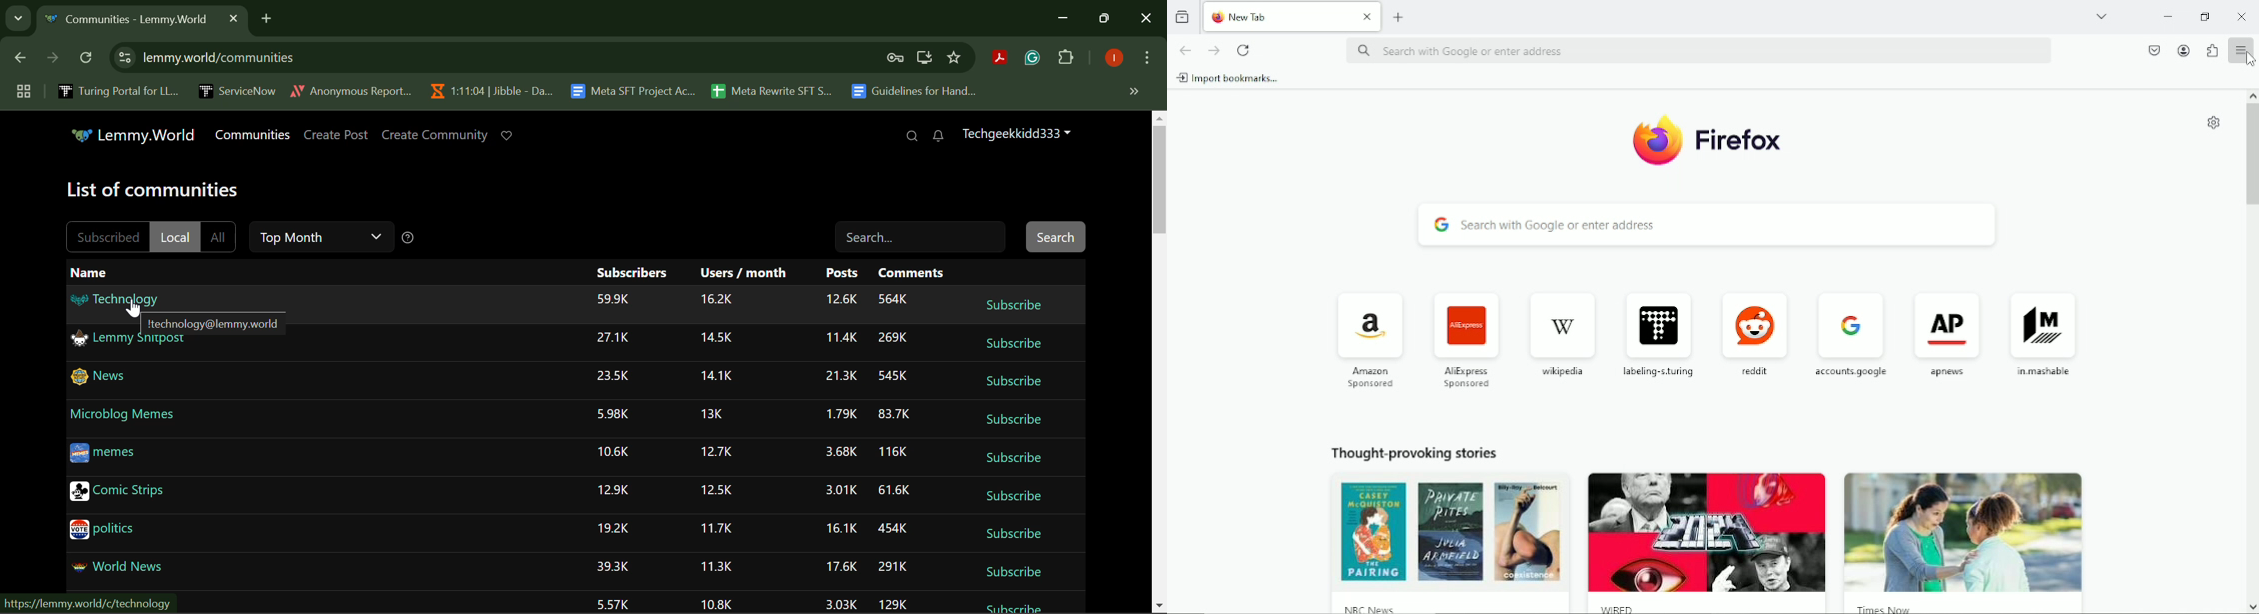 The width and height of the screenshot is (2268, 616). I want to click on All Filter Unselected, so click(218, 235).